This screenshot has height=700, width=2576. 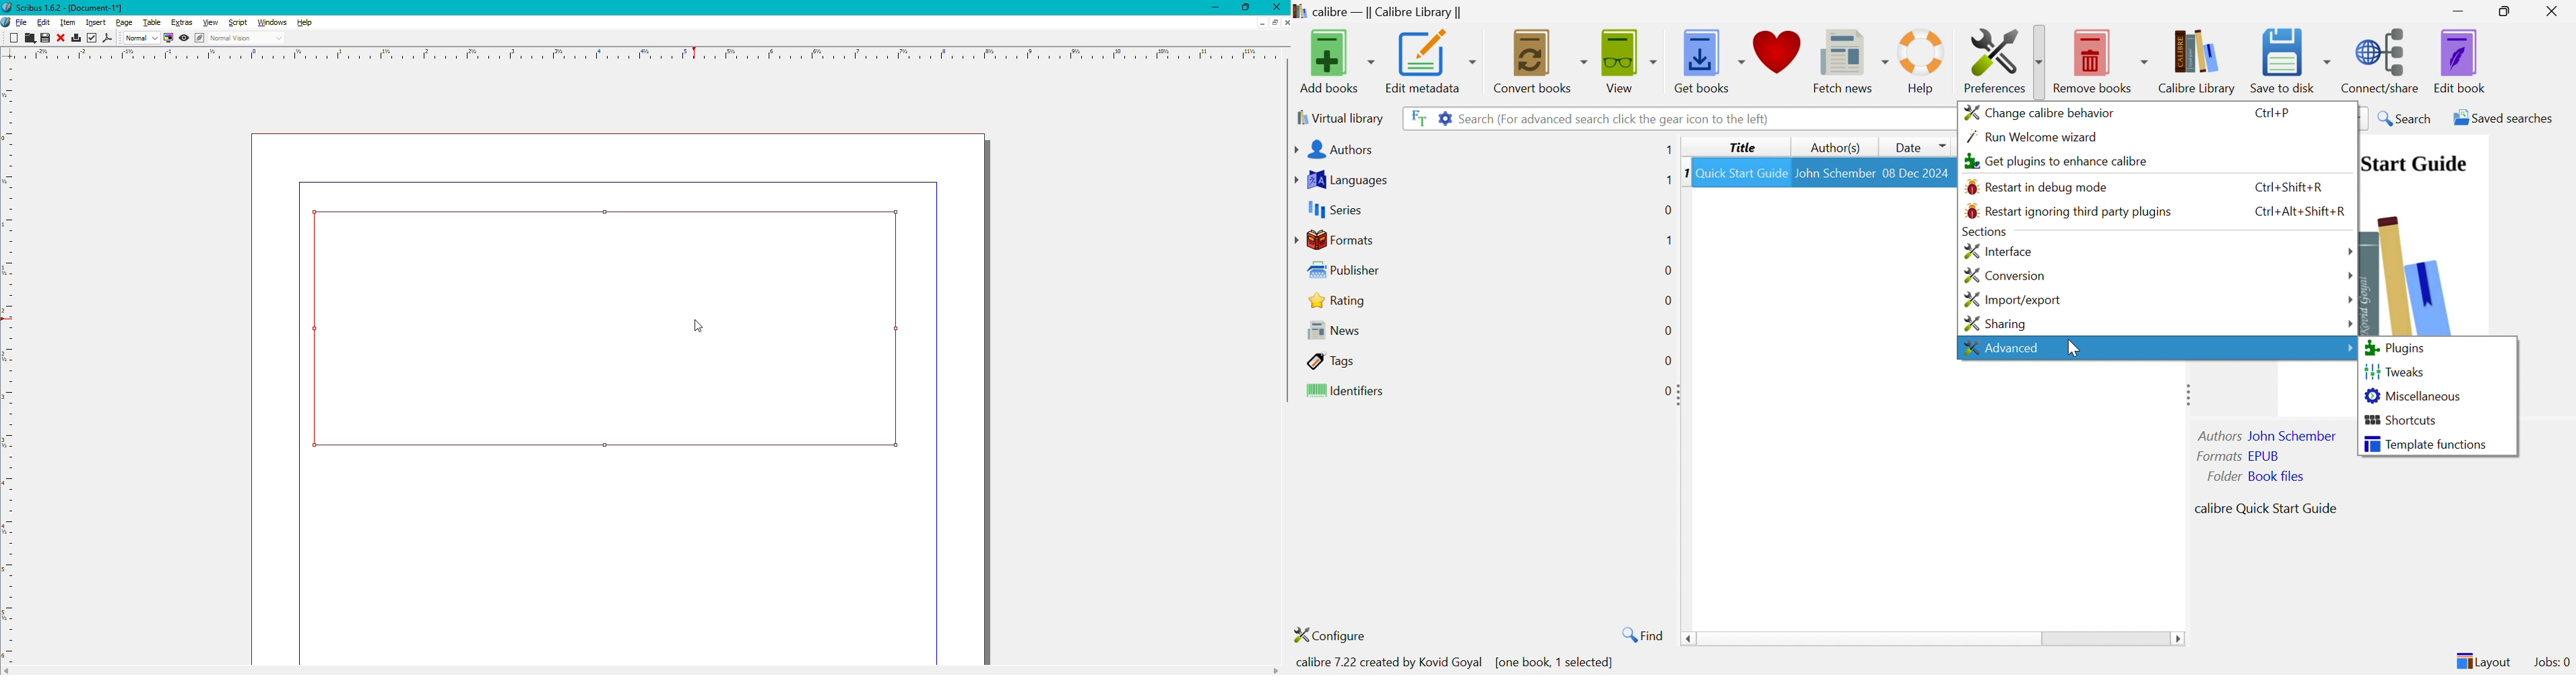 I want to click on Connect/share, so click(x=2383, y=58).